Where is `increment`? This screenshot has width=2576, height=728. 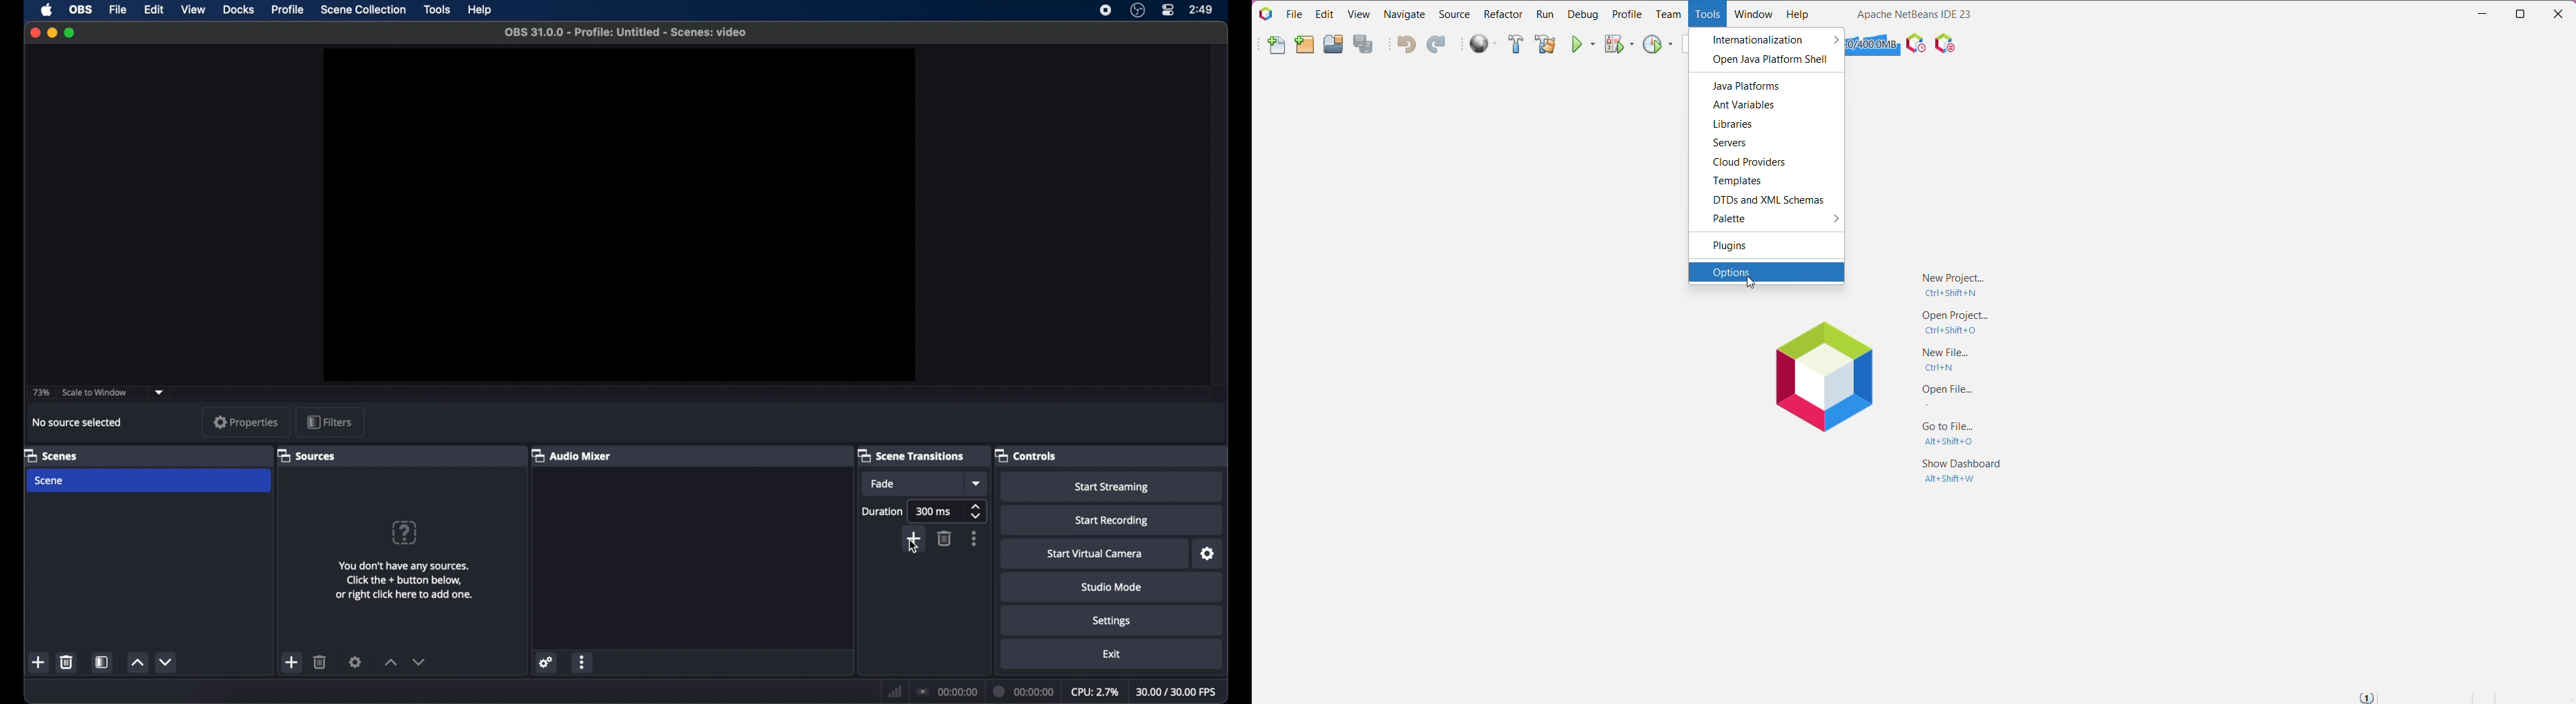 increment is located at coordinates (137, 663).